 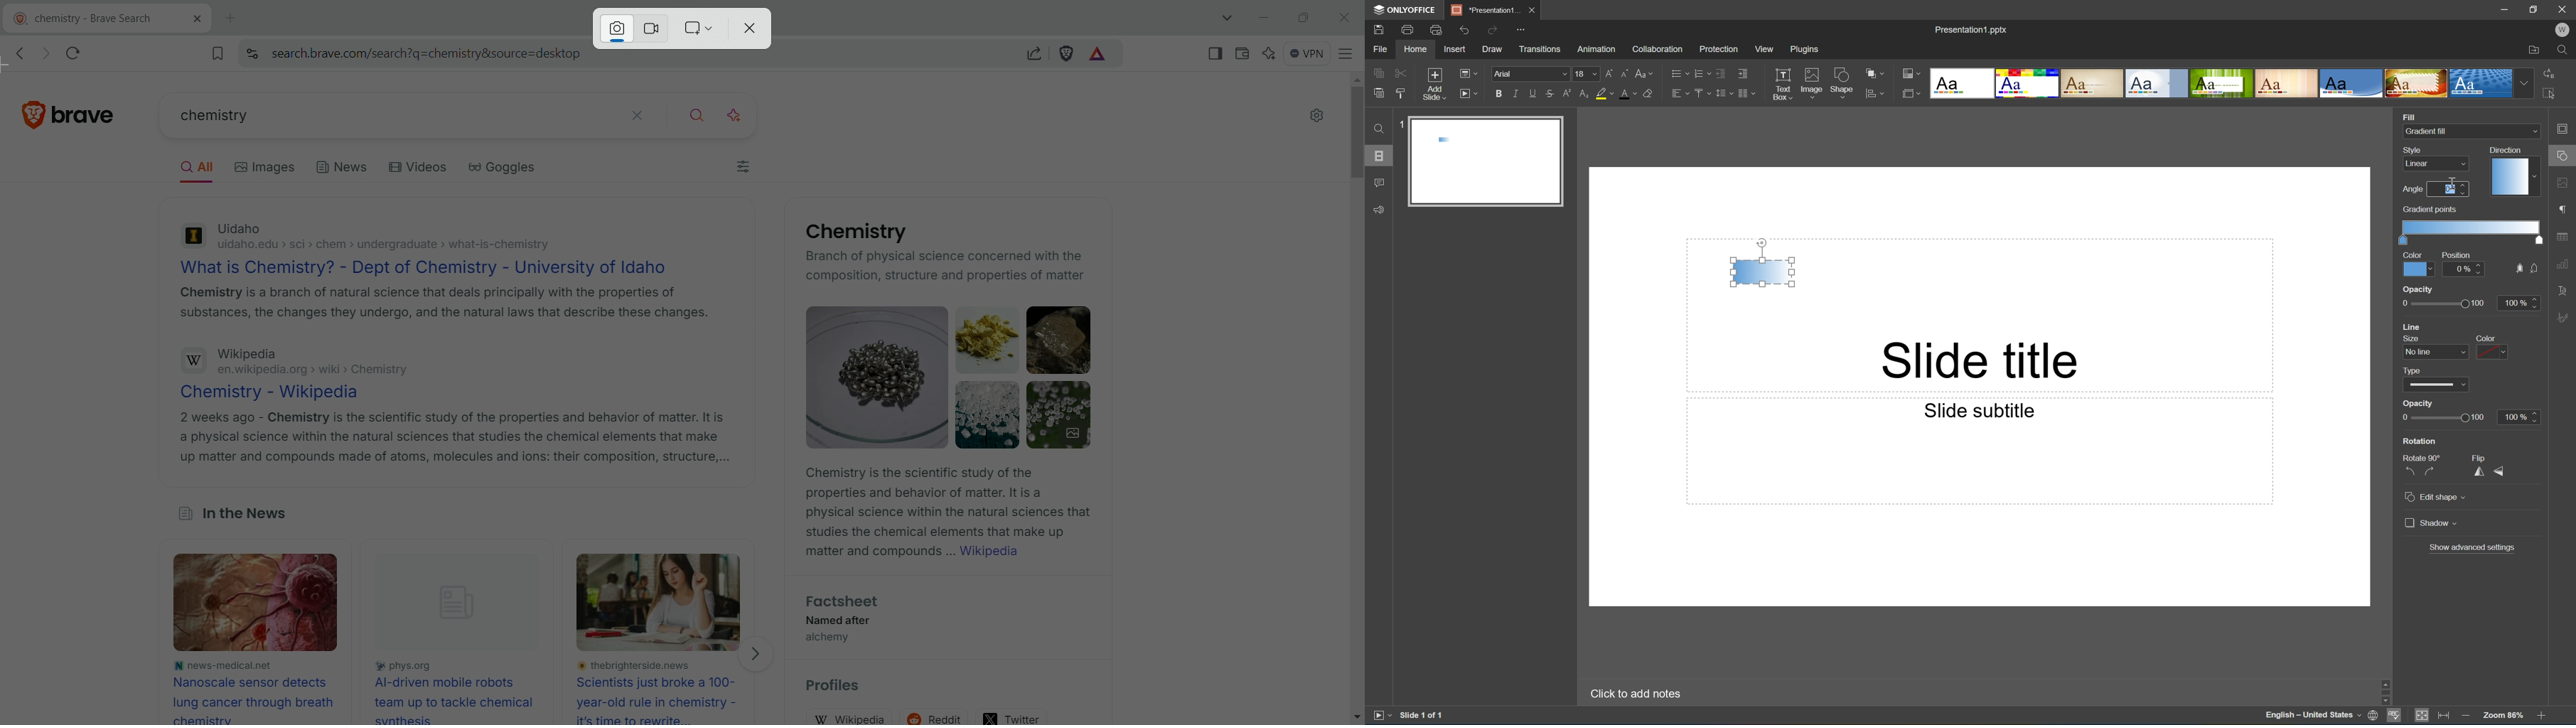 What do you see at coordinates (1911, 95) in the screenshot?
I see `Select slide size` at bounding box center [1911, 95].